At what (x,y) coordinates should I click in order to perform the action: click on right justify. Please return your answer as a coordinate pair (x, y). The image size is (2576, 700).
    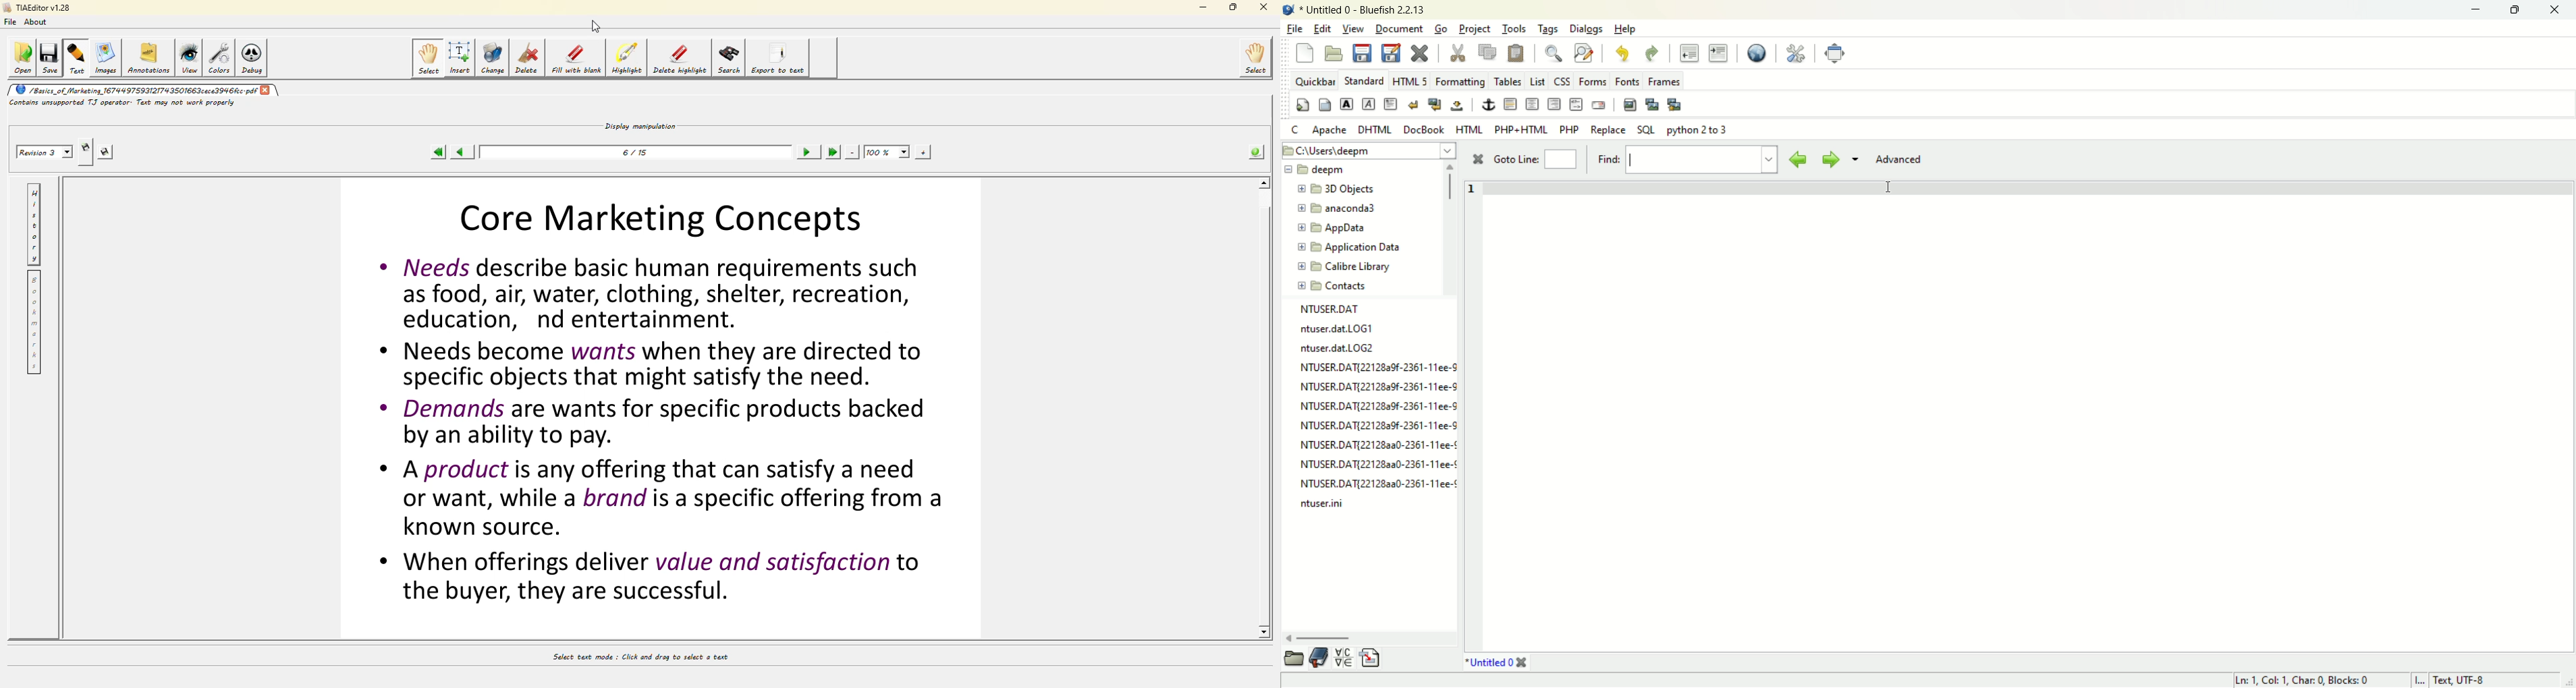
    Looking at the image, I should click on (1553, 104).